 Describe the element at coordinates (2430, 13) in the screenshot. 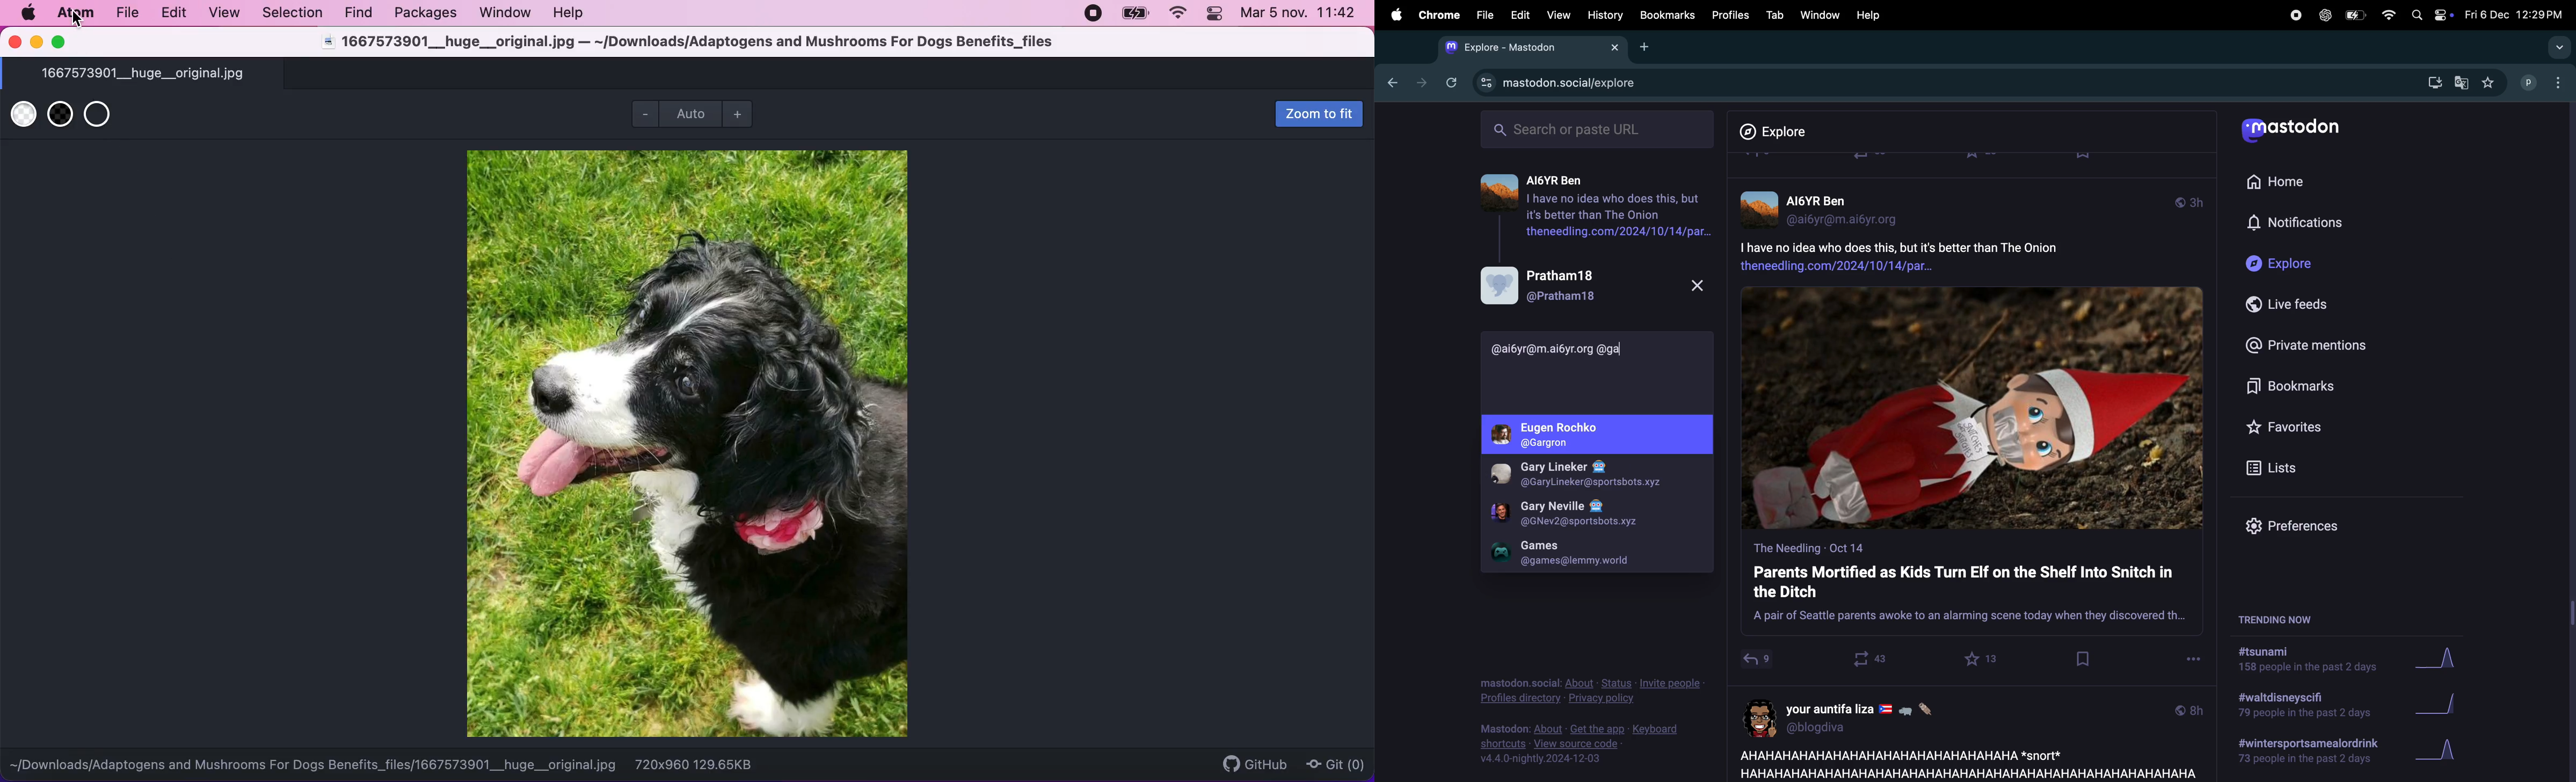

I see `apple widfgets` at that location.